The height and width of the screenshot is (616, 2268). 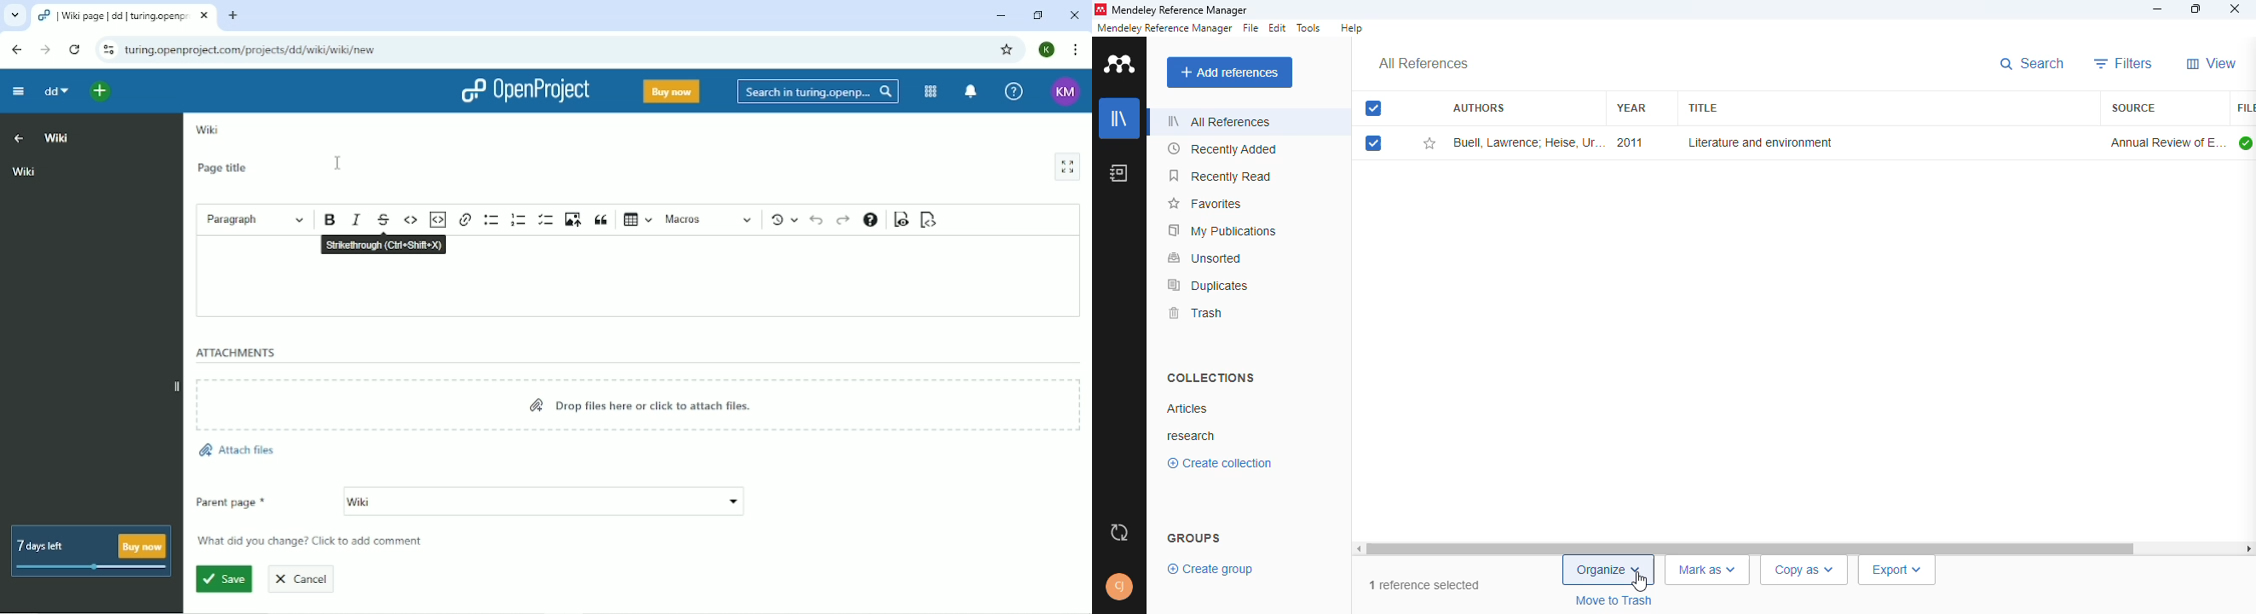 What do you see at coordinates (1222, 148) in the screenshot?
I see `recently added` at bounding box center [1222, 148].